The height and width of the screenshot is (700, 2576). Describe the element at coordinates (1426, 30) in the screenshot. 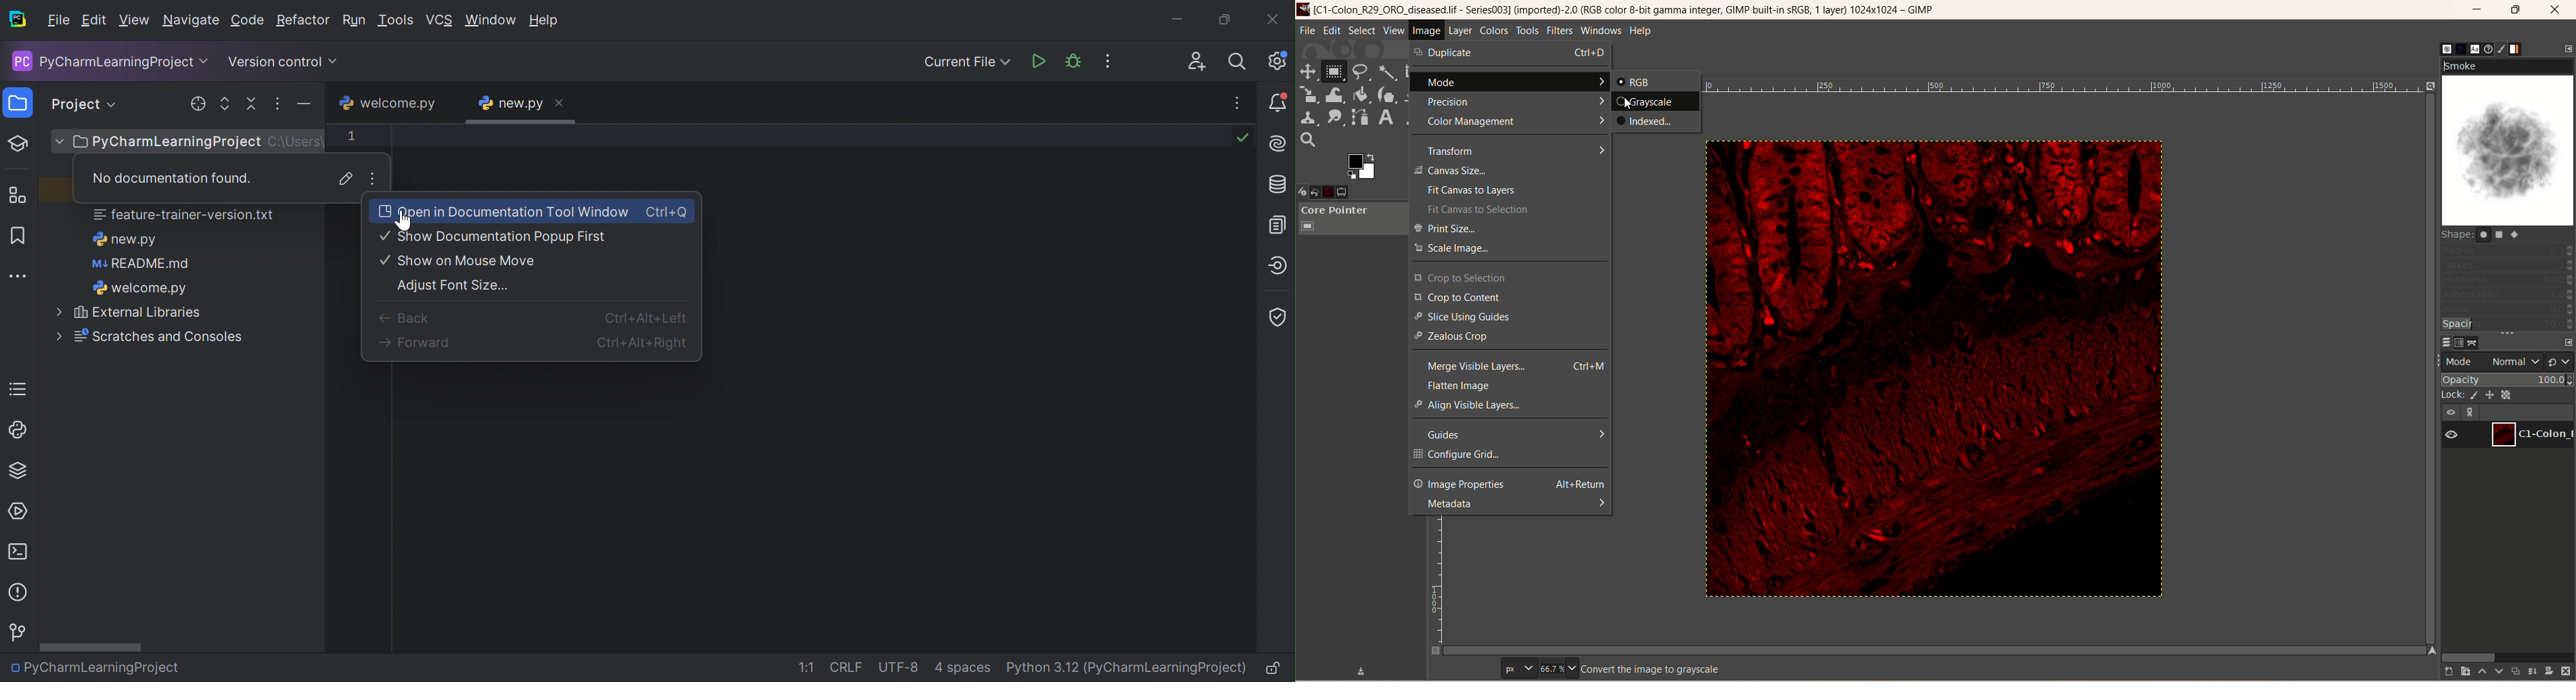

I see `image` at that location.